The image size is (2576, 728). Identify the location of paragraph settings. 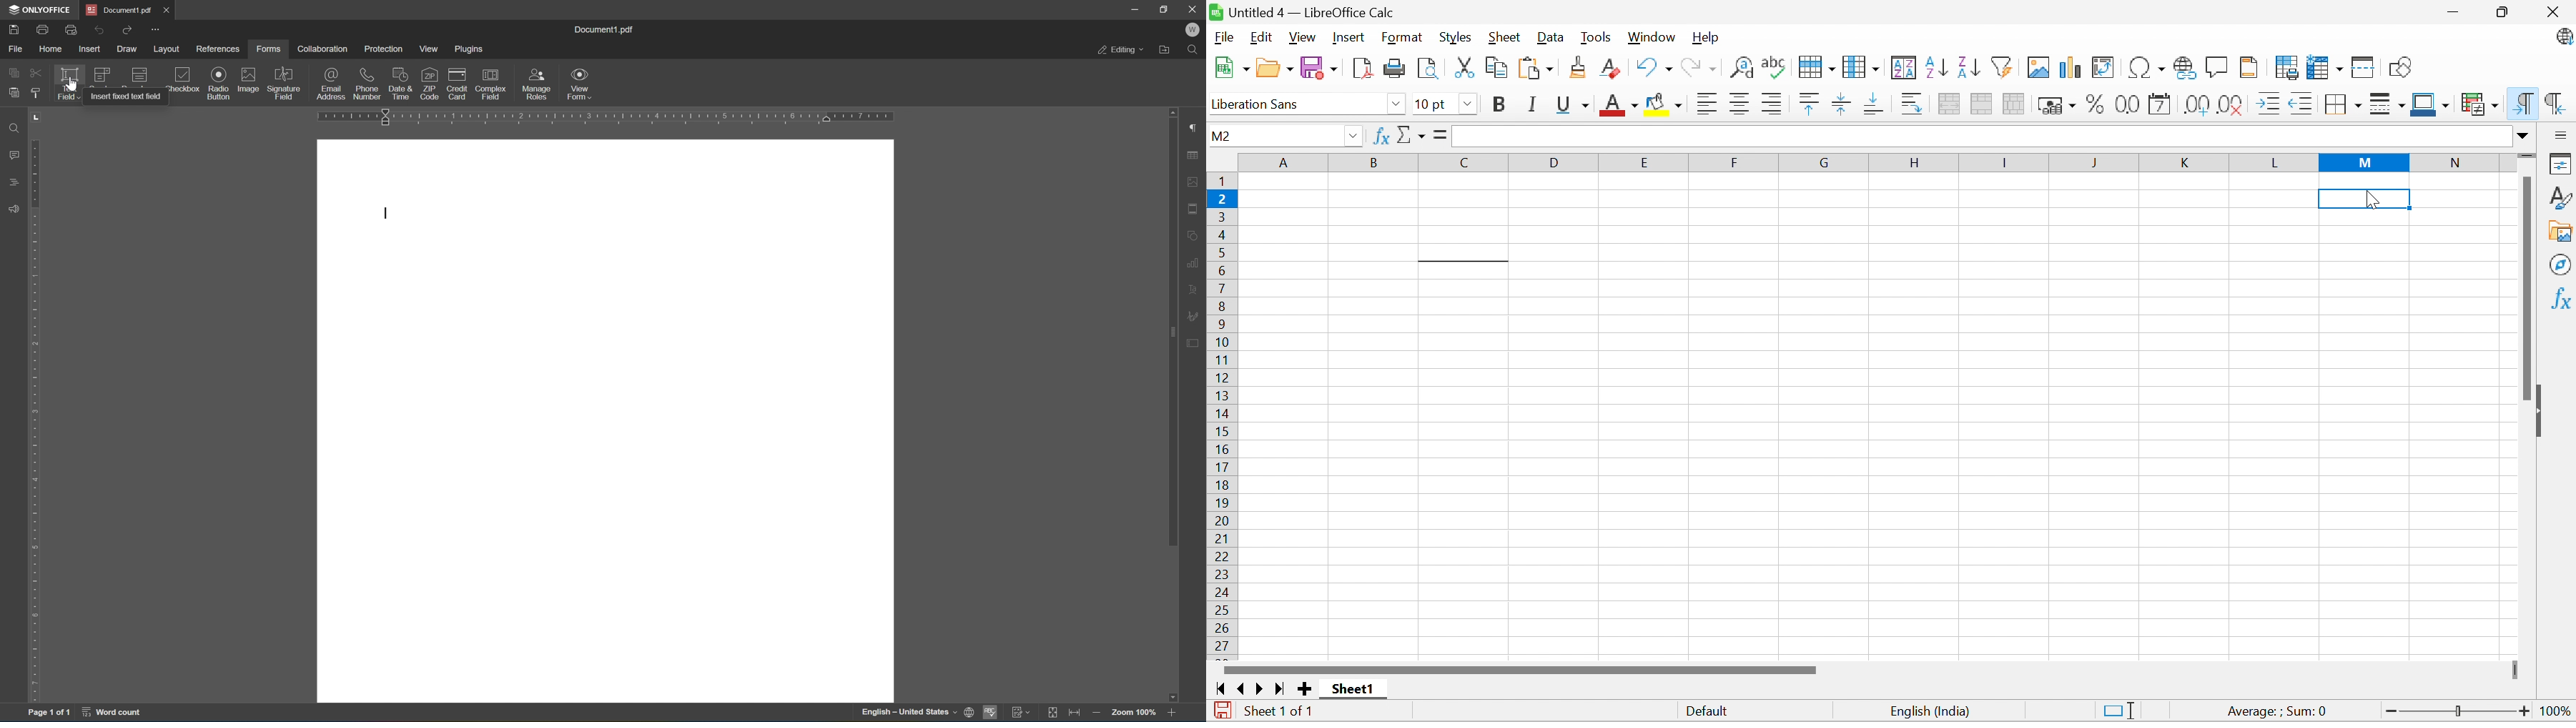
(1196, 128).